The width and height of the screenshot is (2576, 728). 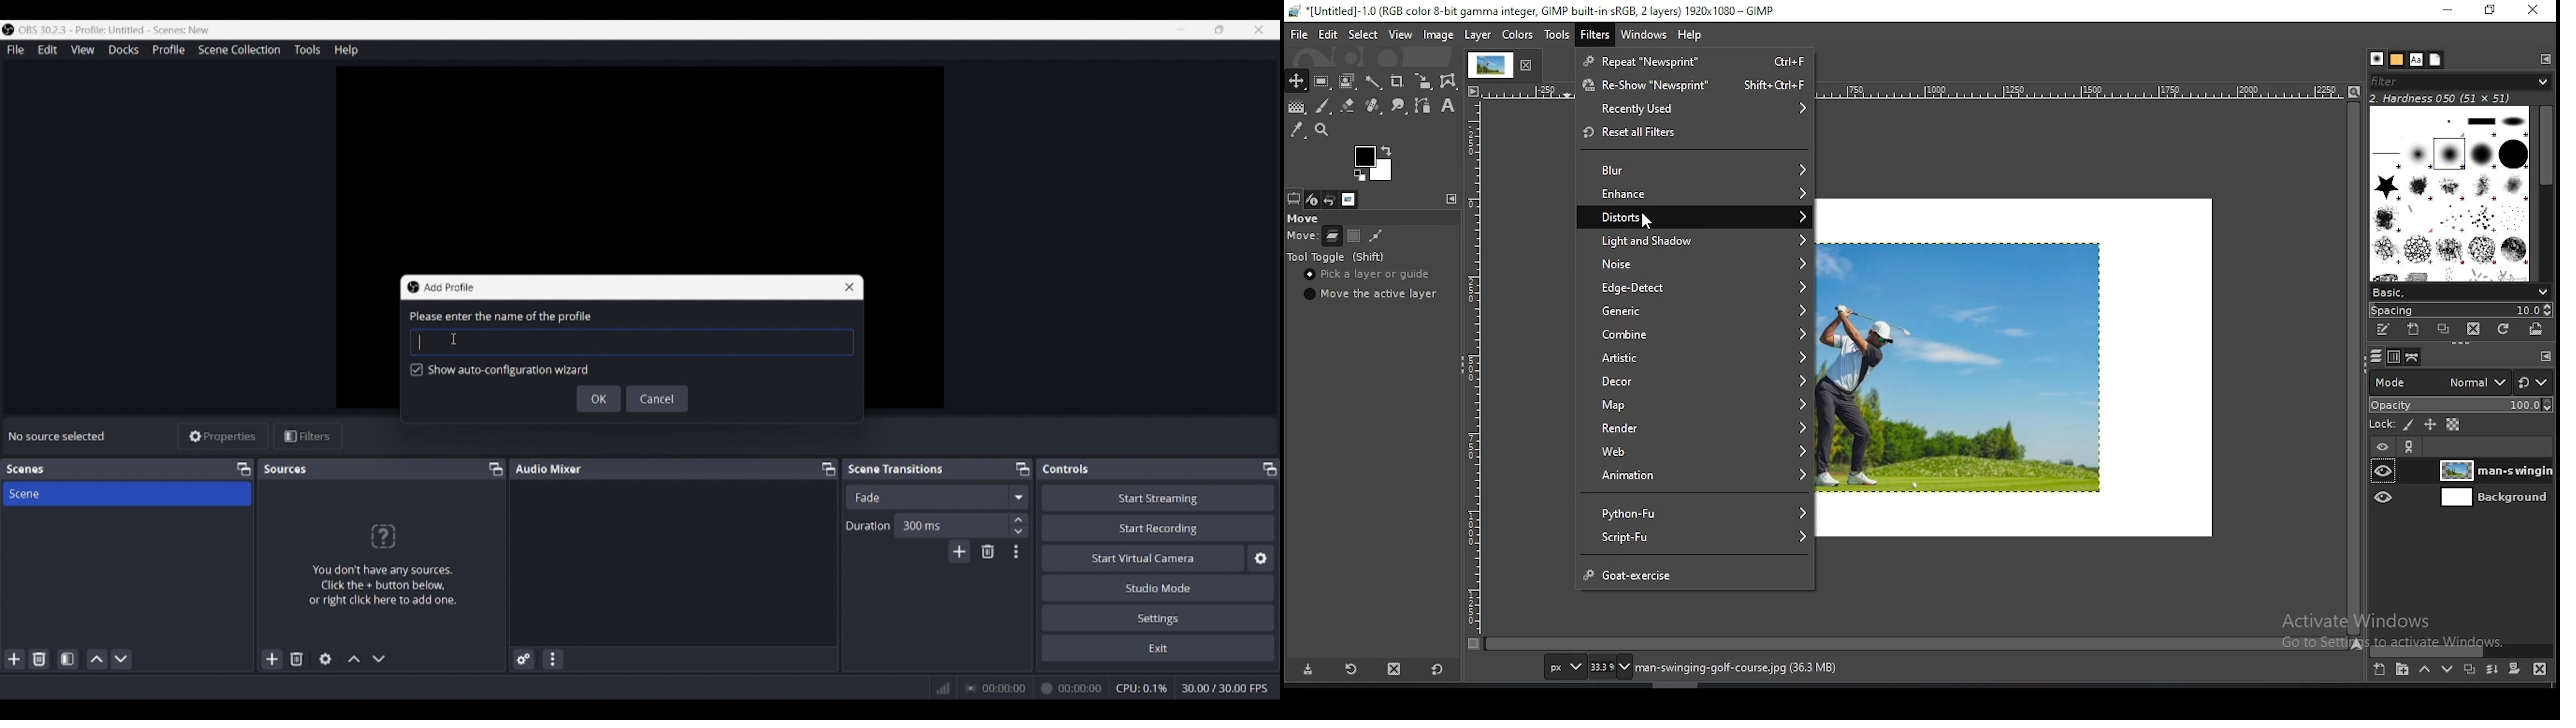 I want to click on repeat "newsprint", so click(x=1694, y=63).